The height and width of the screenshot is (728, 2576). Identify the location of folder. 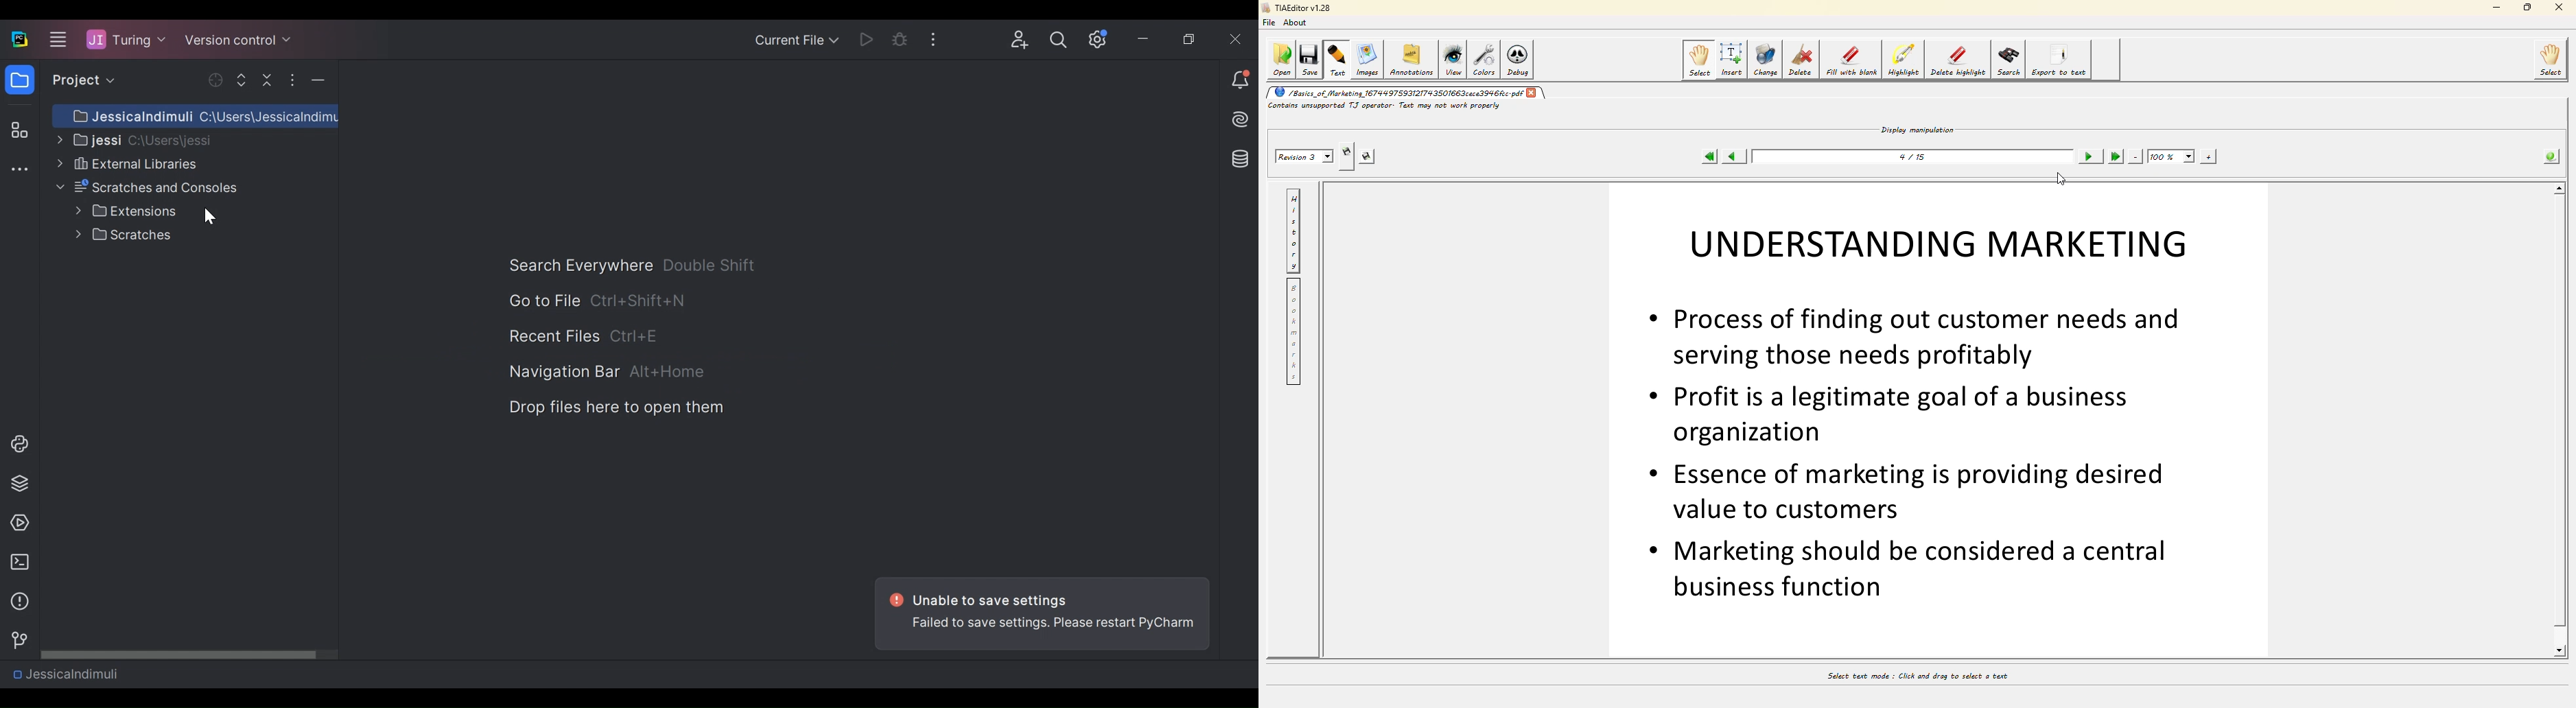
(19, 82).